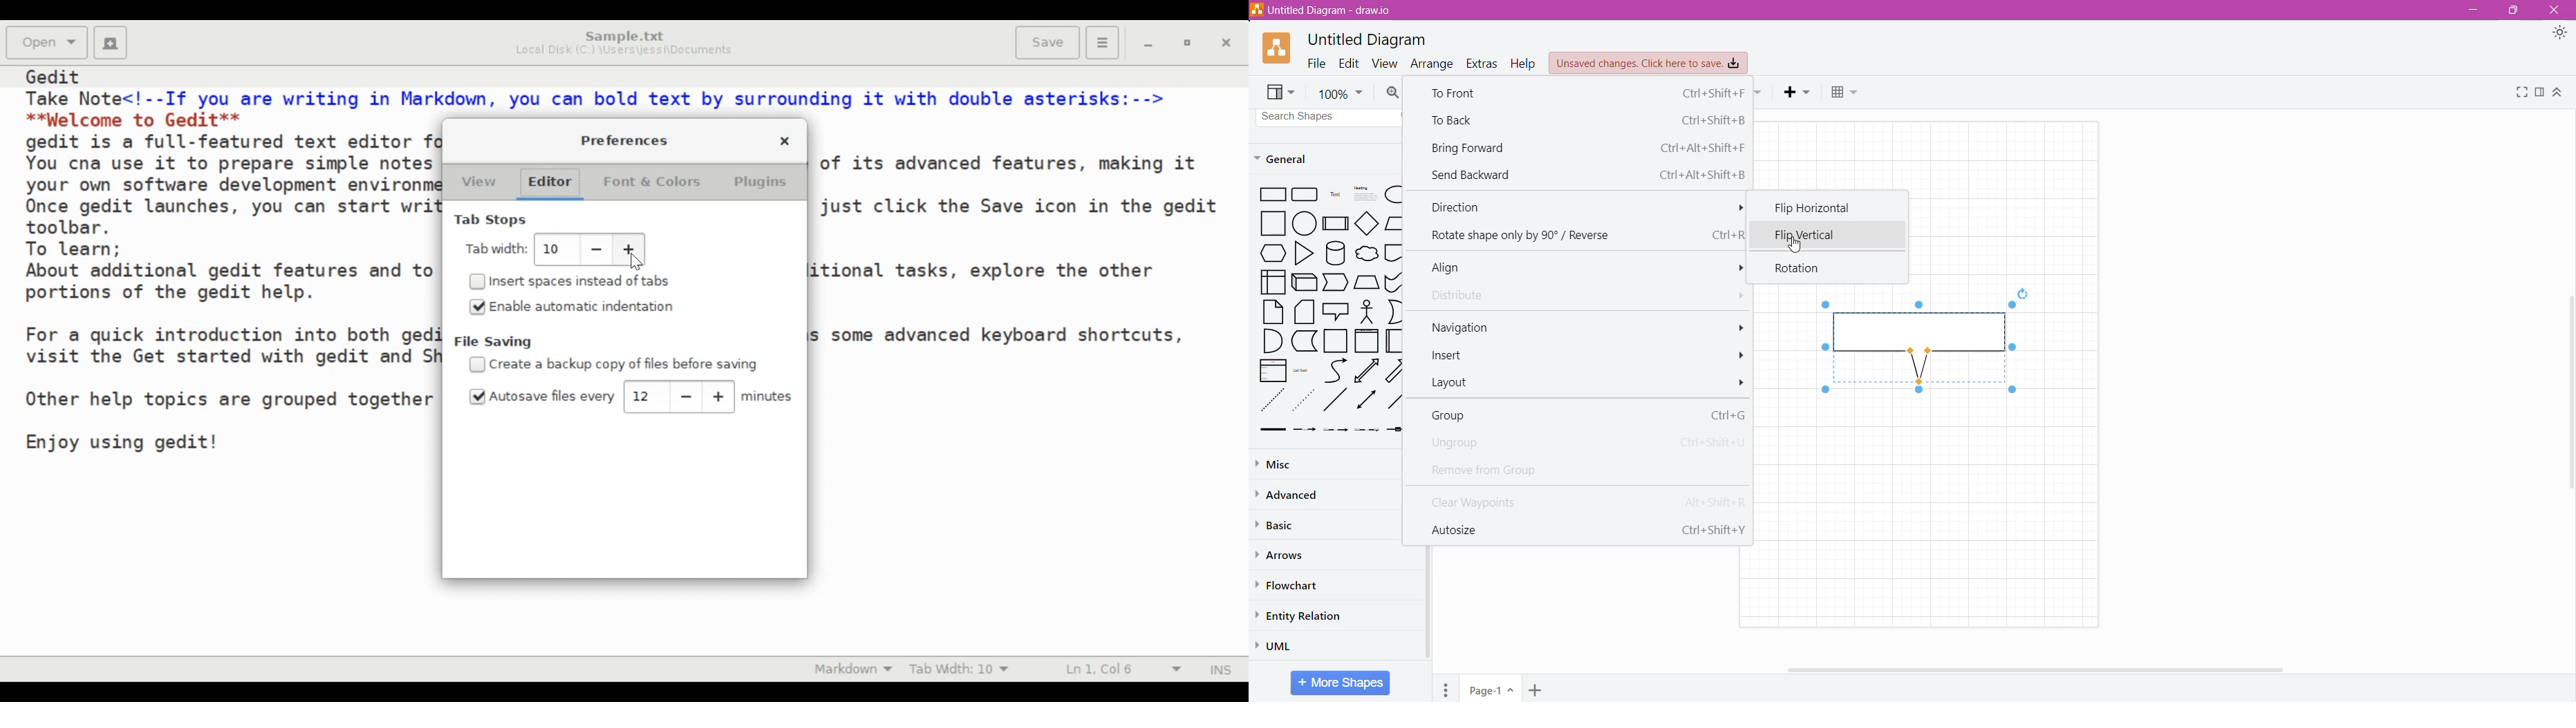 This screenshot has width=2576, height=728. What do you see at coordinates (1462, 327) in the screenshot?
I see `Navigation` at bounding box center [1462, 327].